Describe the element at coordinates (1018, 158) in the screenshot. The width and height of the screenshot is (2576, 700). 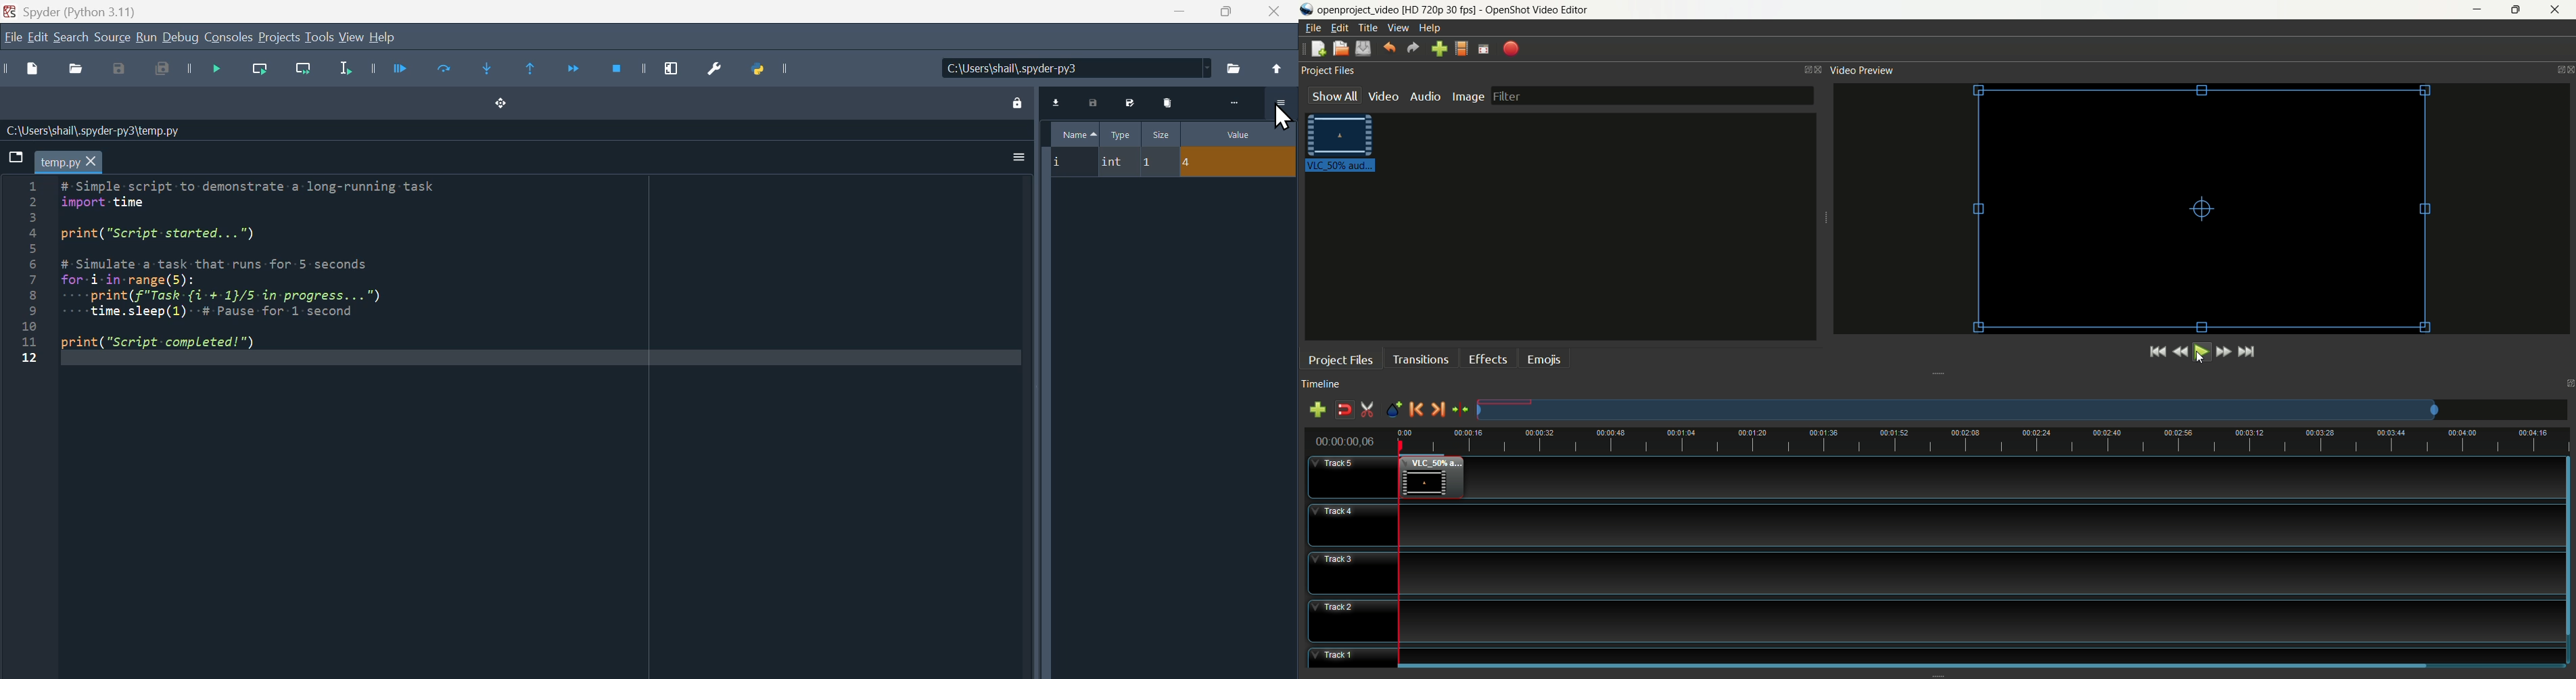
I see `More options` at that location.